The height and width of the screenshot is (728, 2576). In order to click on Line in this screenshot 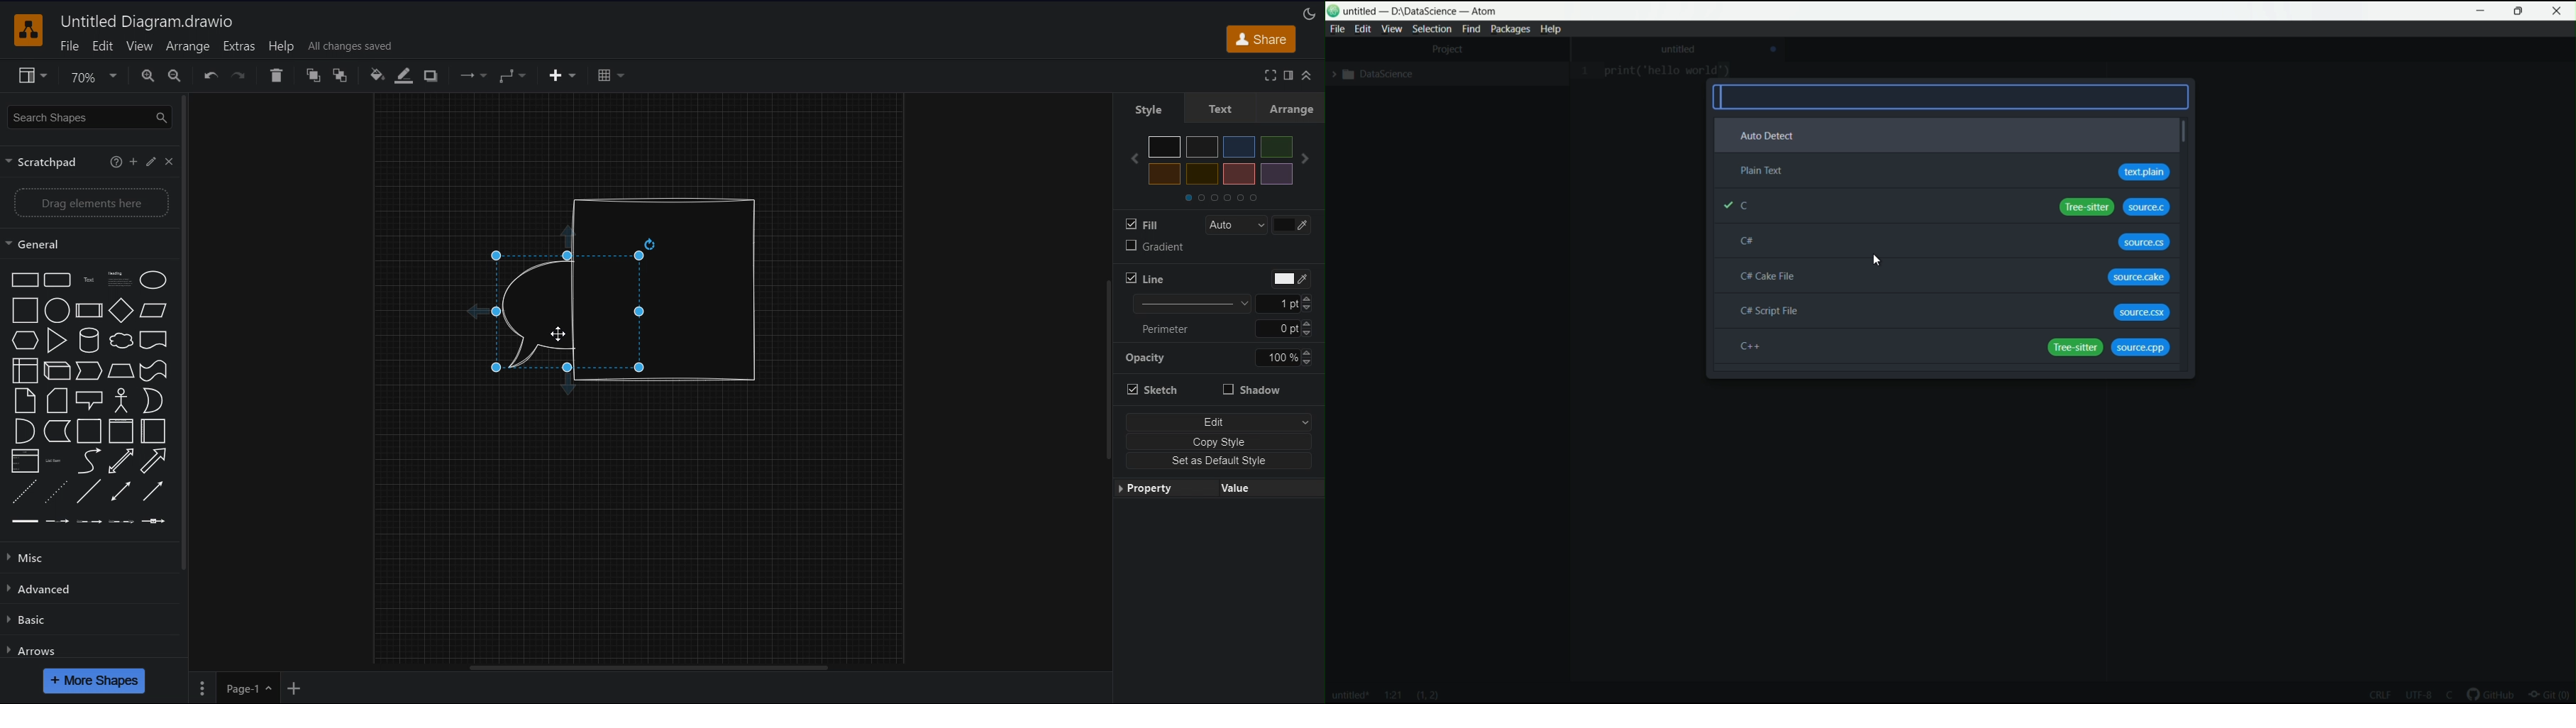, I will do `click(1145, 278)`.